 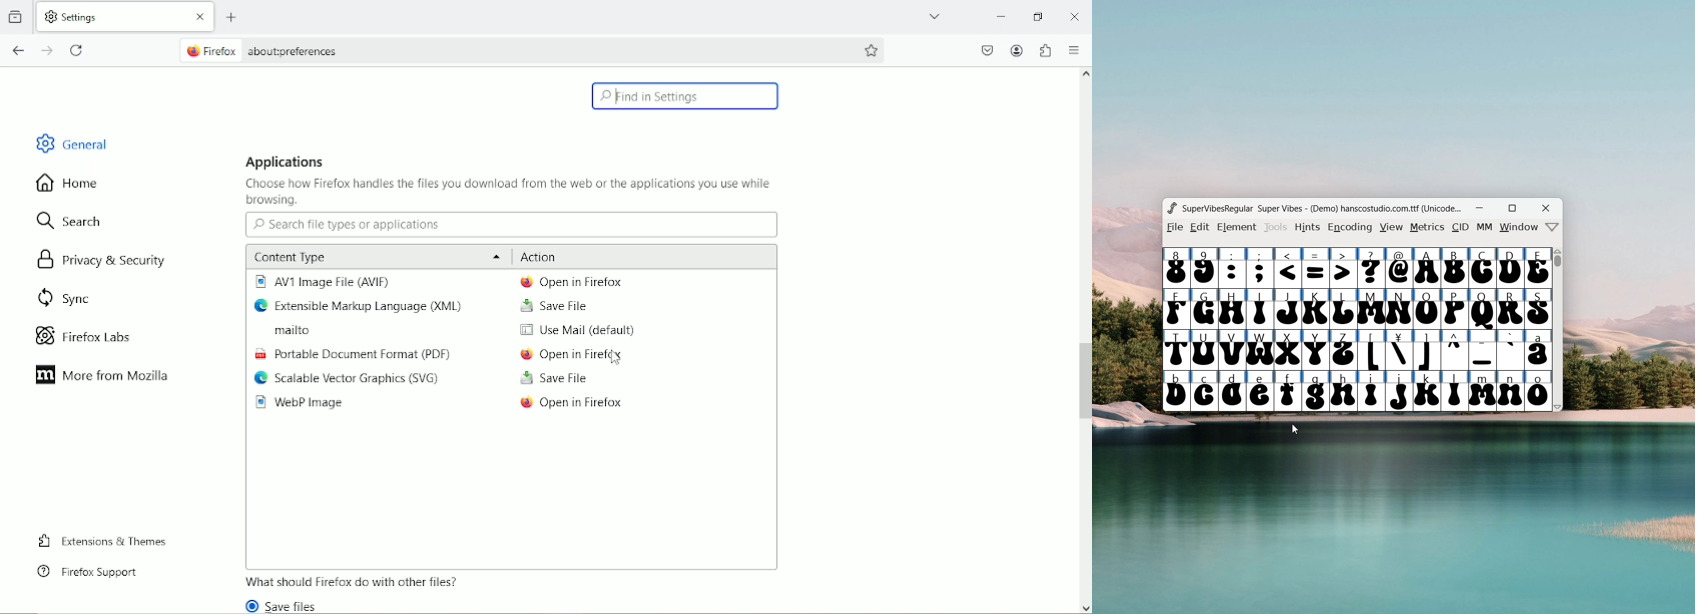 I want to click on What should Firefox do with other files?, so click(x=353, y=581).